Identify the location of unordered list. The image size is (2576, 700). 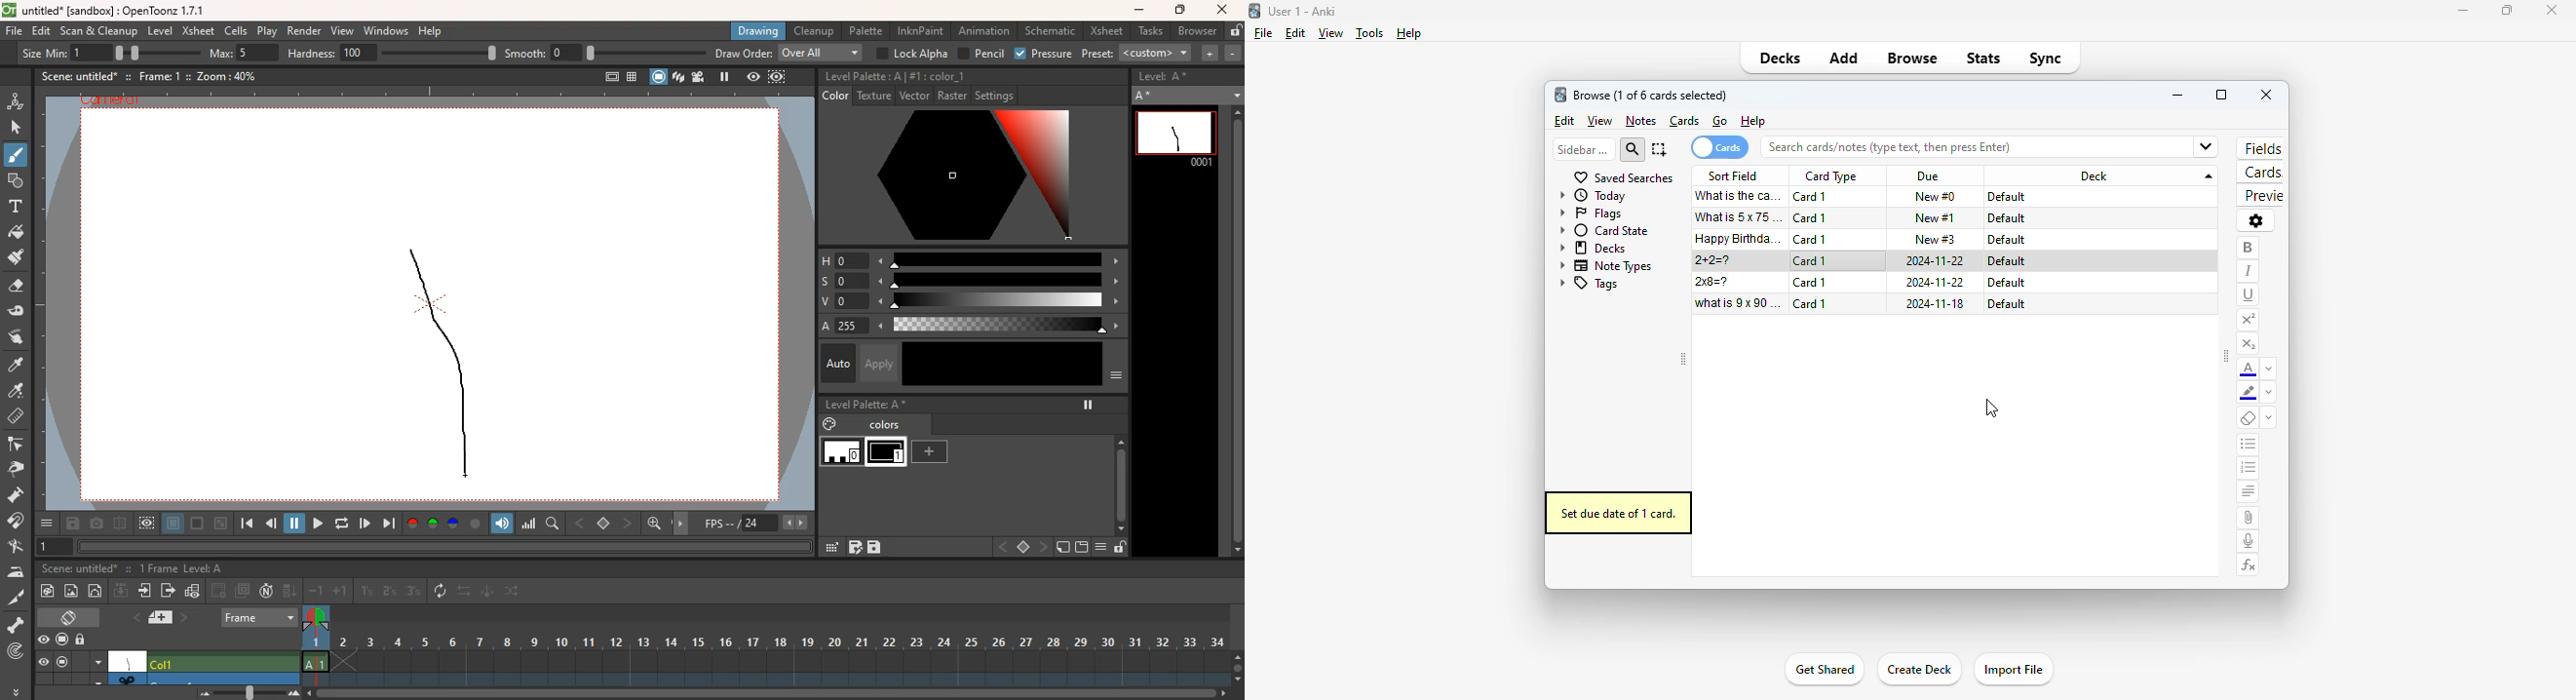
(2249, 446).